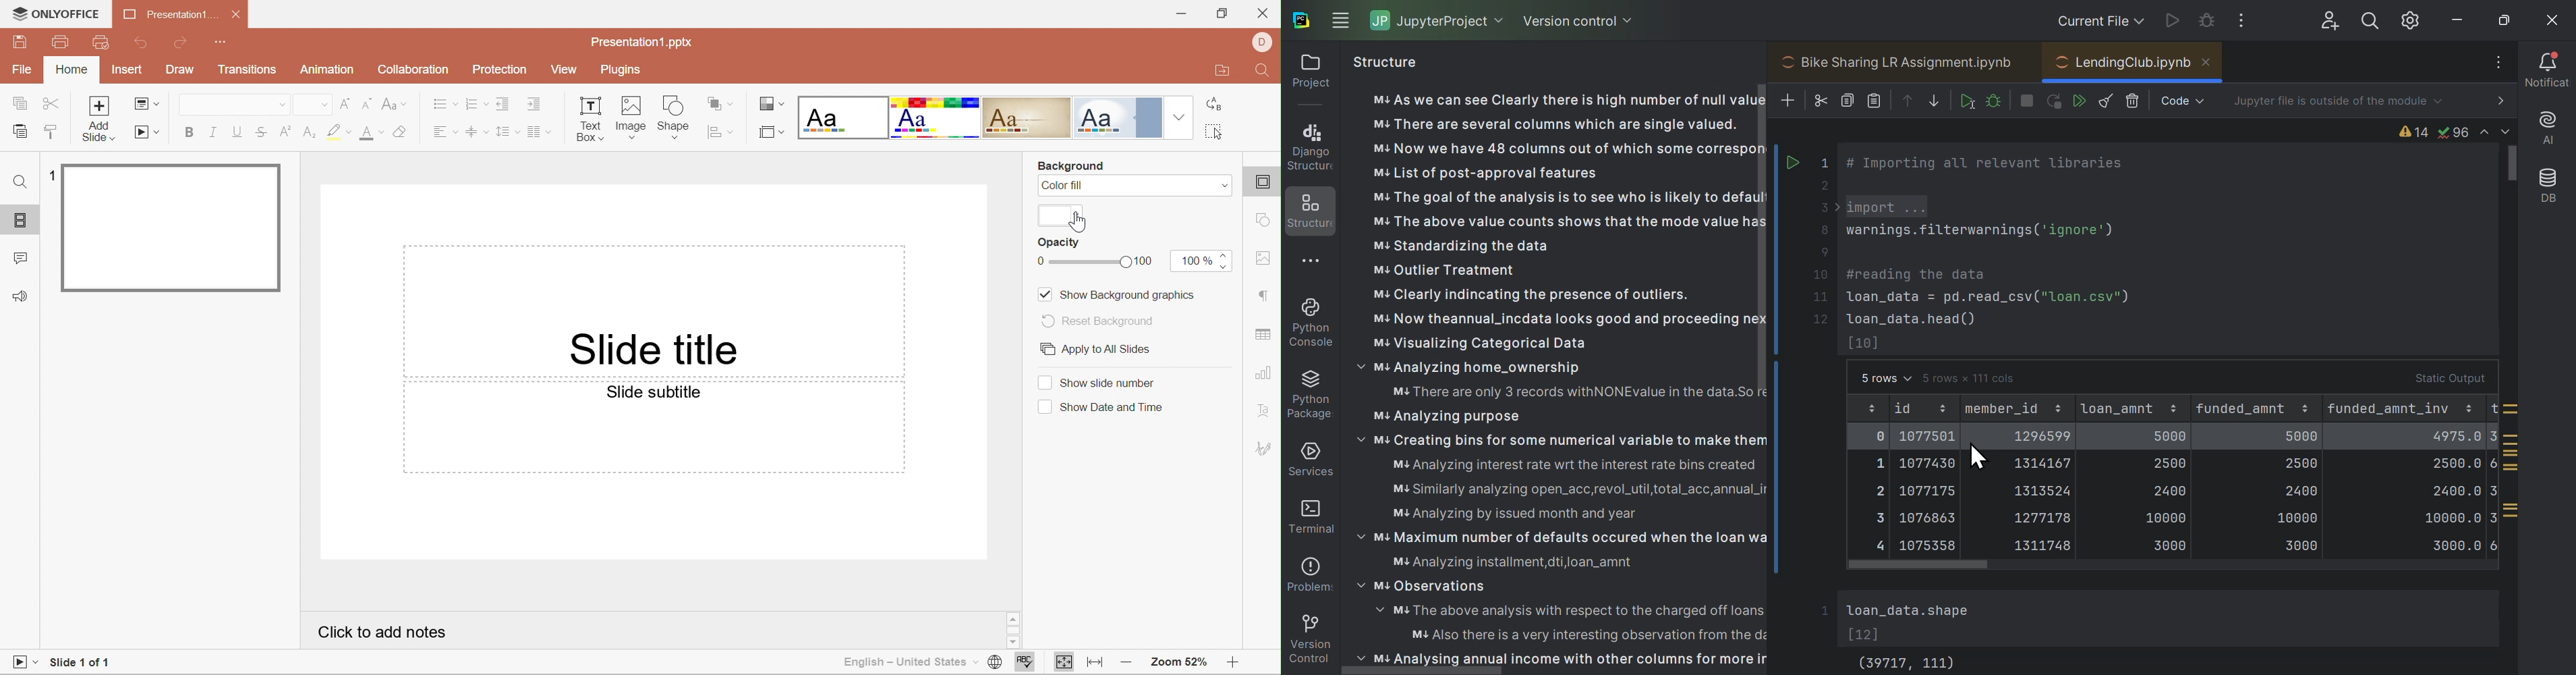 The height and width of the screenshot is (700, 2576). I want to click on Feedback & Support, so click(21, 297).